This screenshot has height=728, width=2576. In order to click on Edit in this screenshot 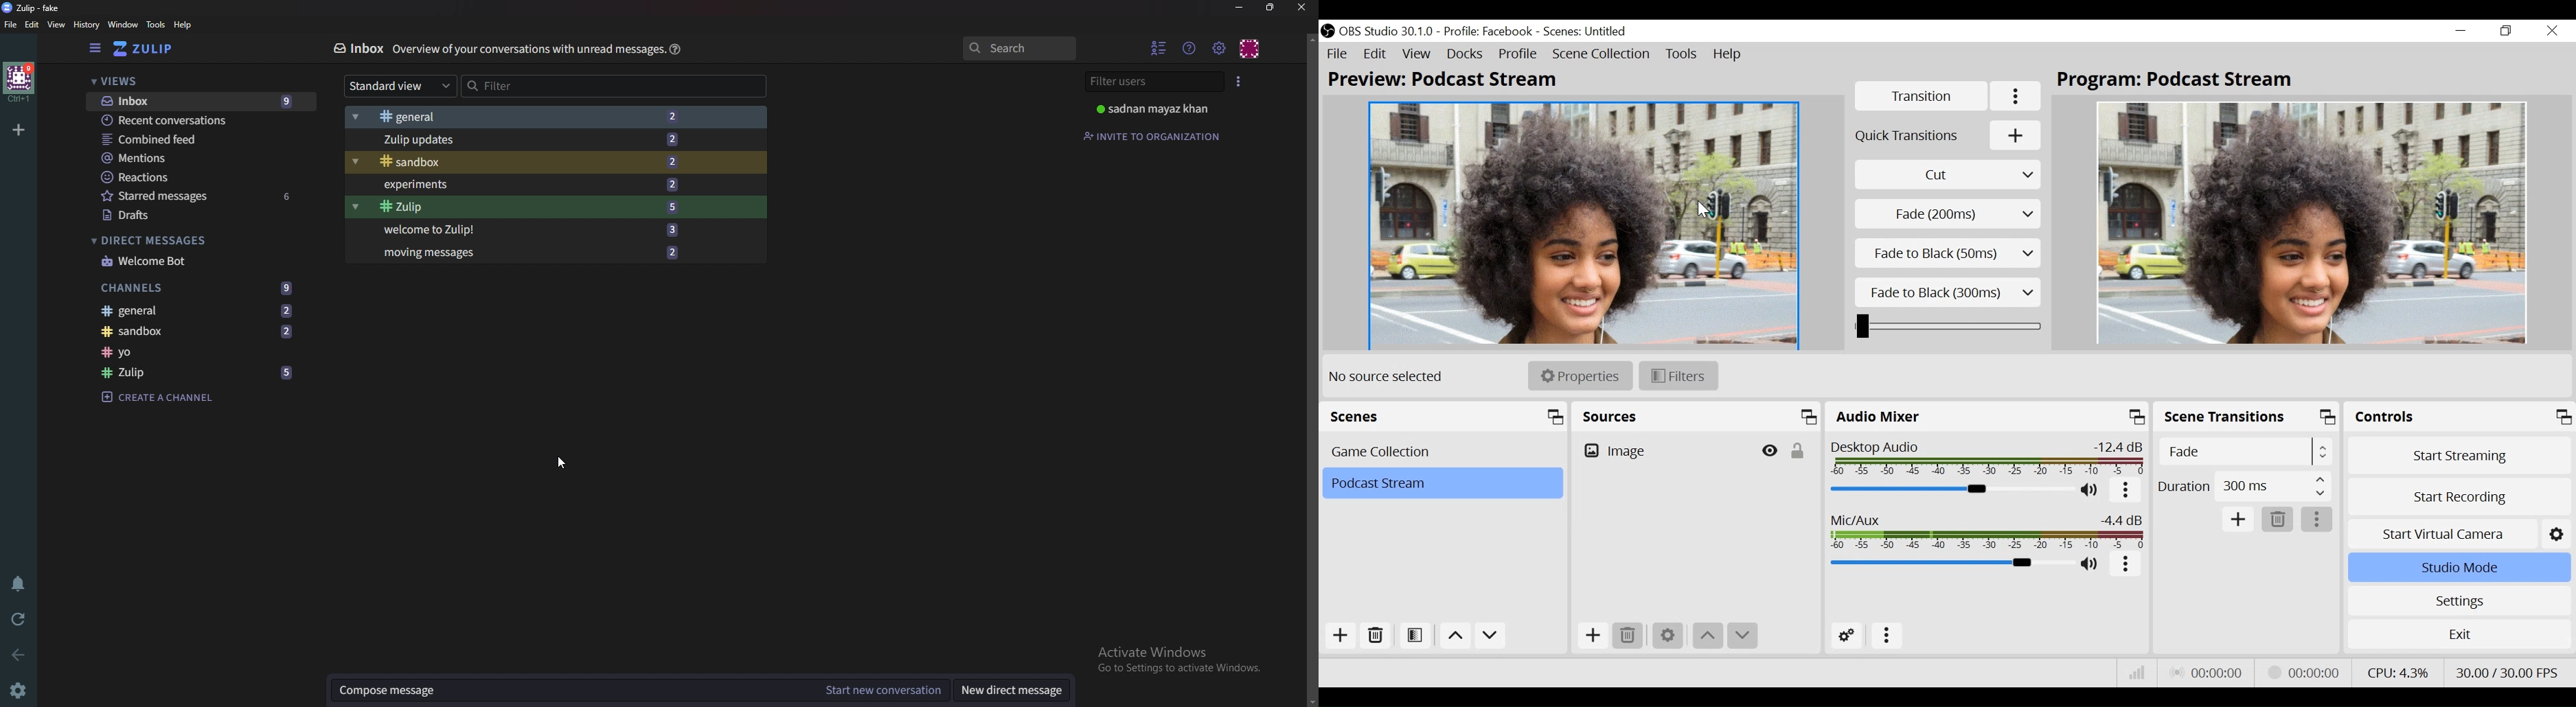, I will do `click(33, 25)`.